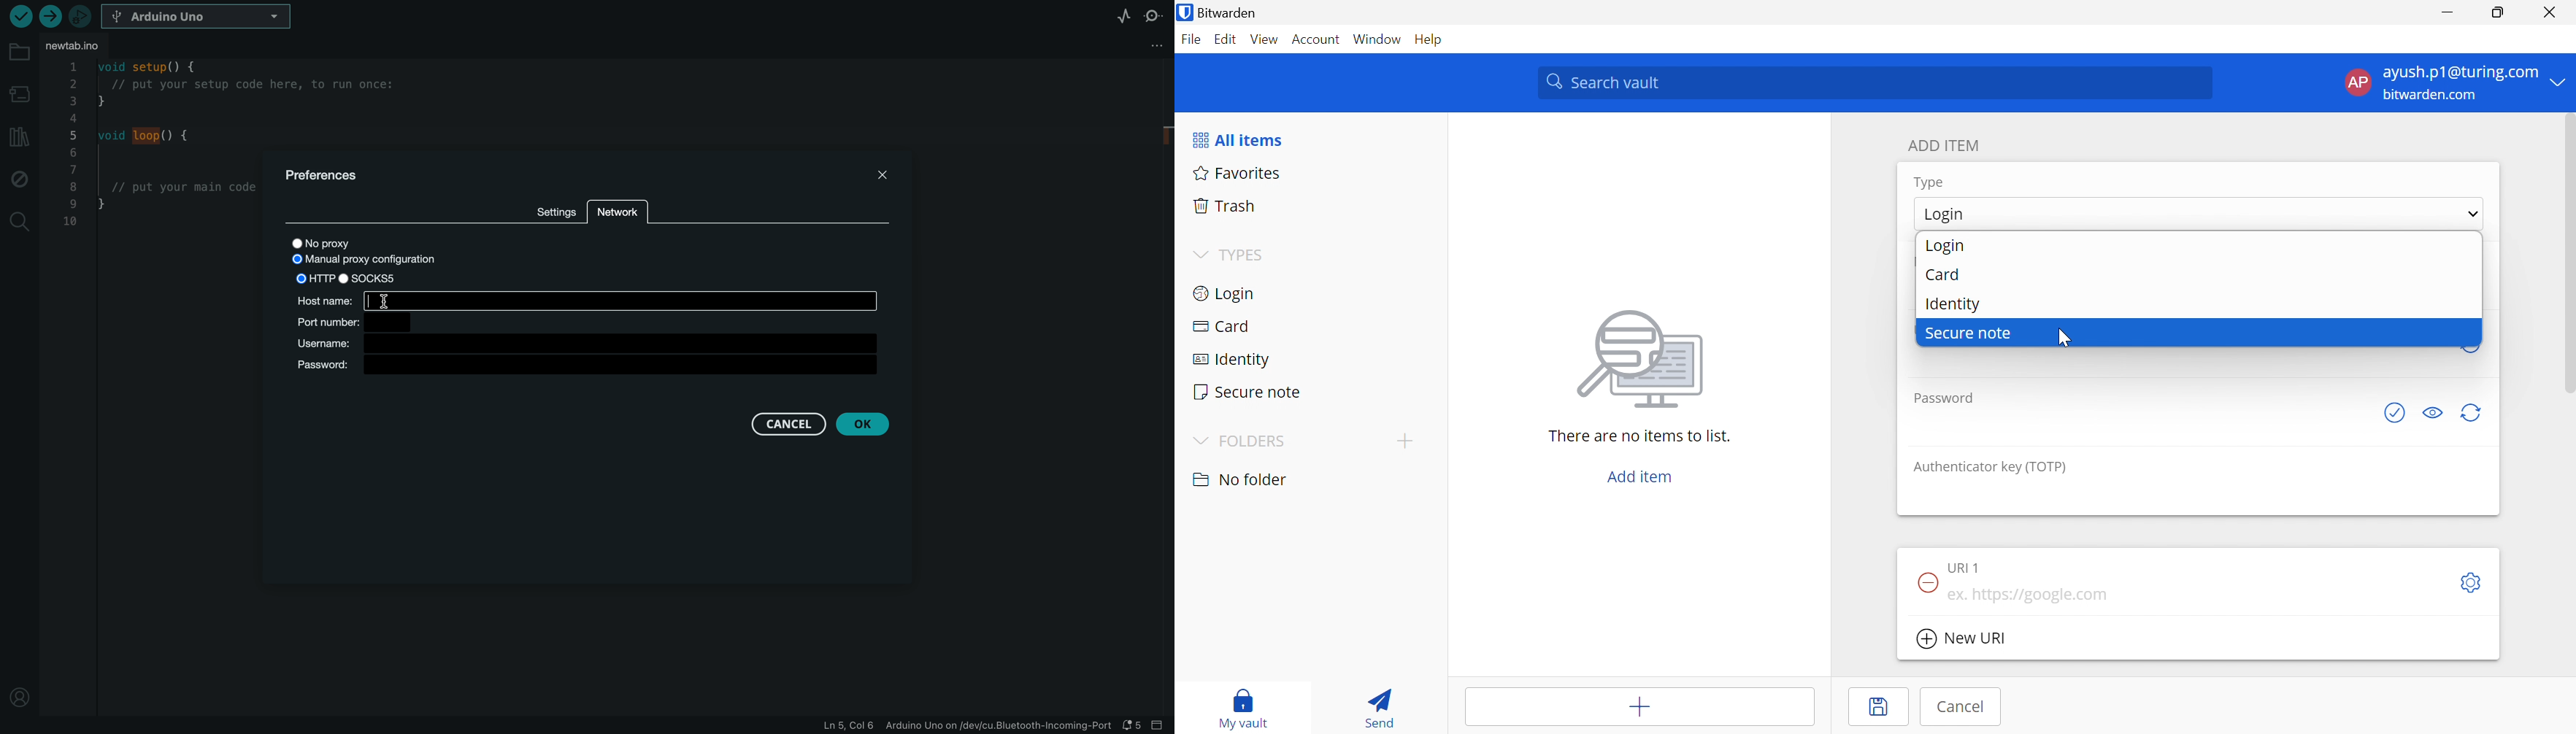  I want to click on Secure note, so click(1307, 389).